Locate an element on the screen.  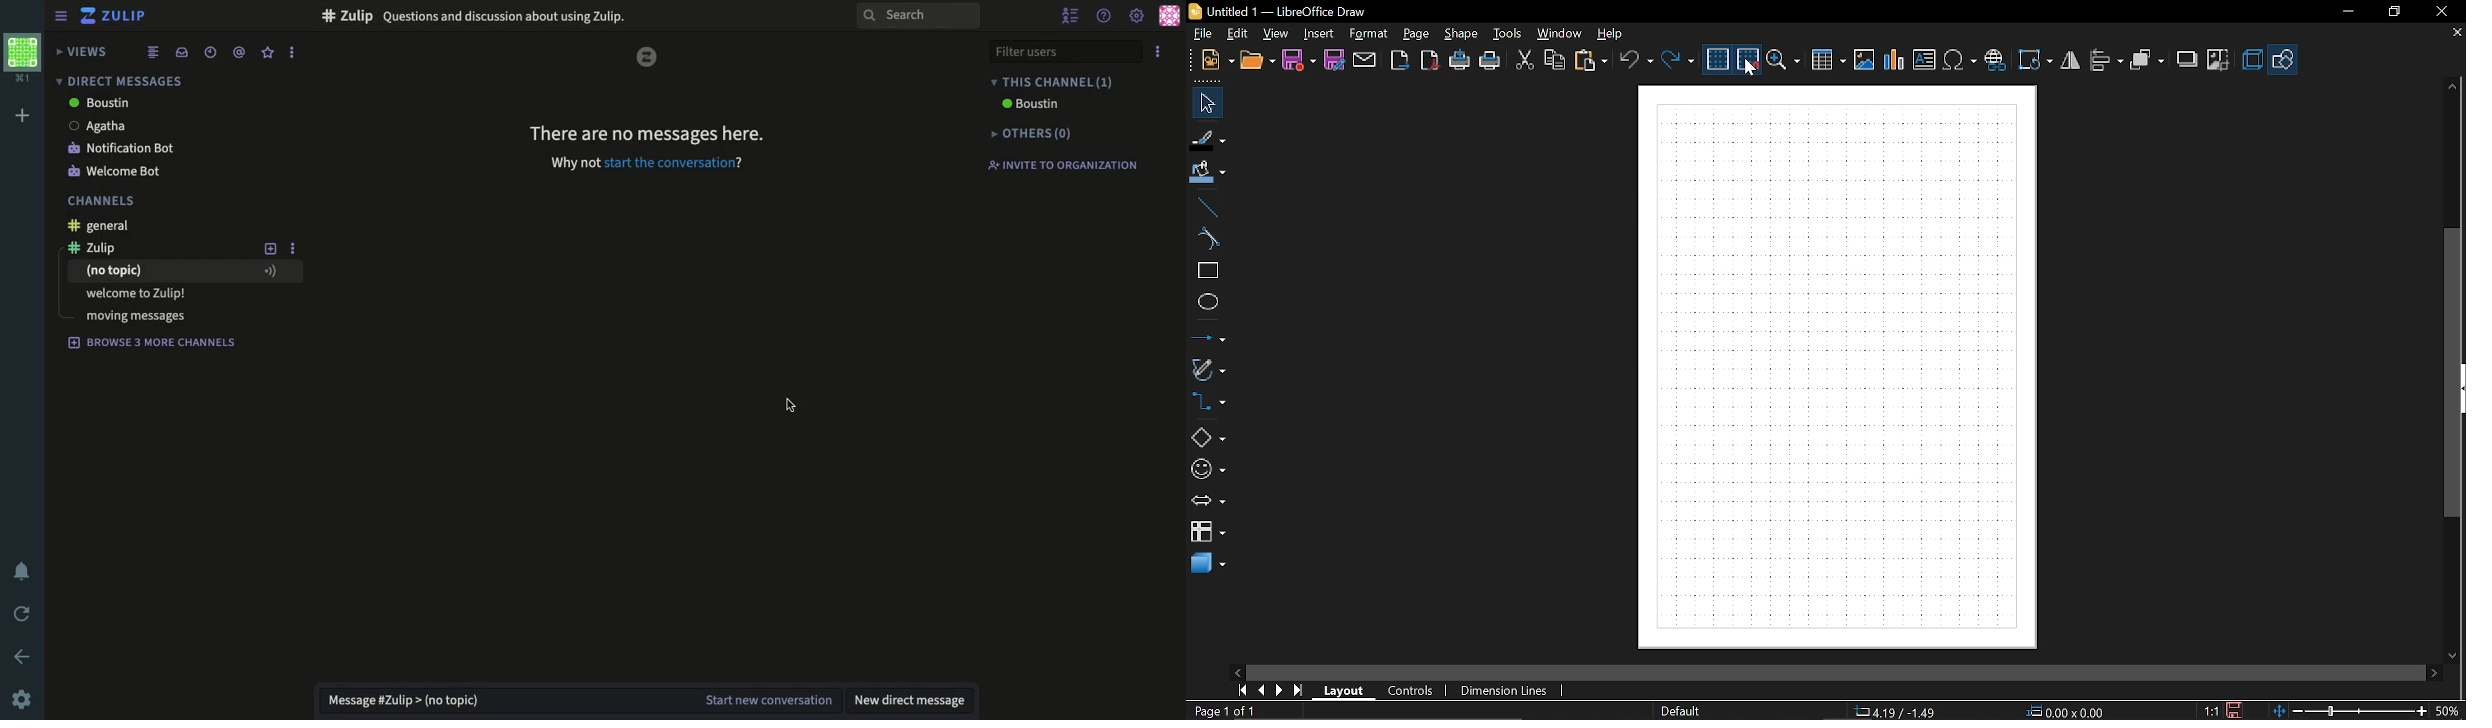
add new topic is located at coordinates (271, 248).